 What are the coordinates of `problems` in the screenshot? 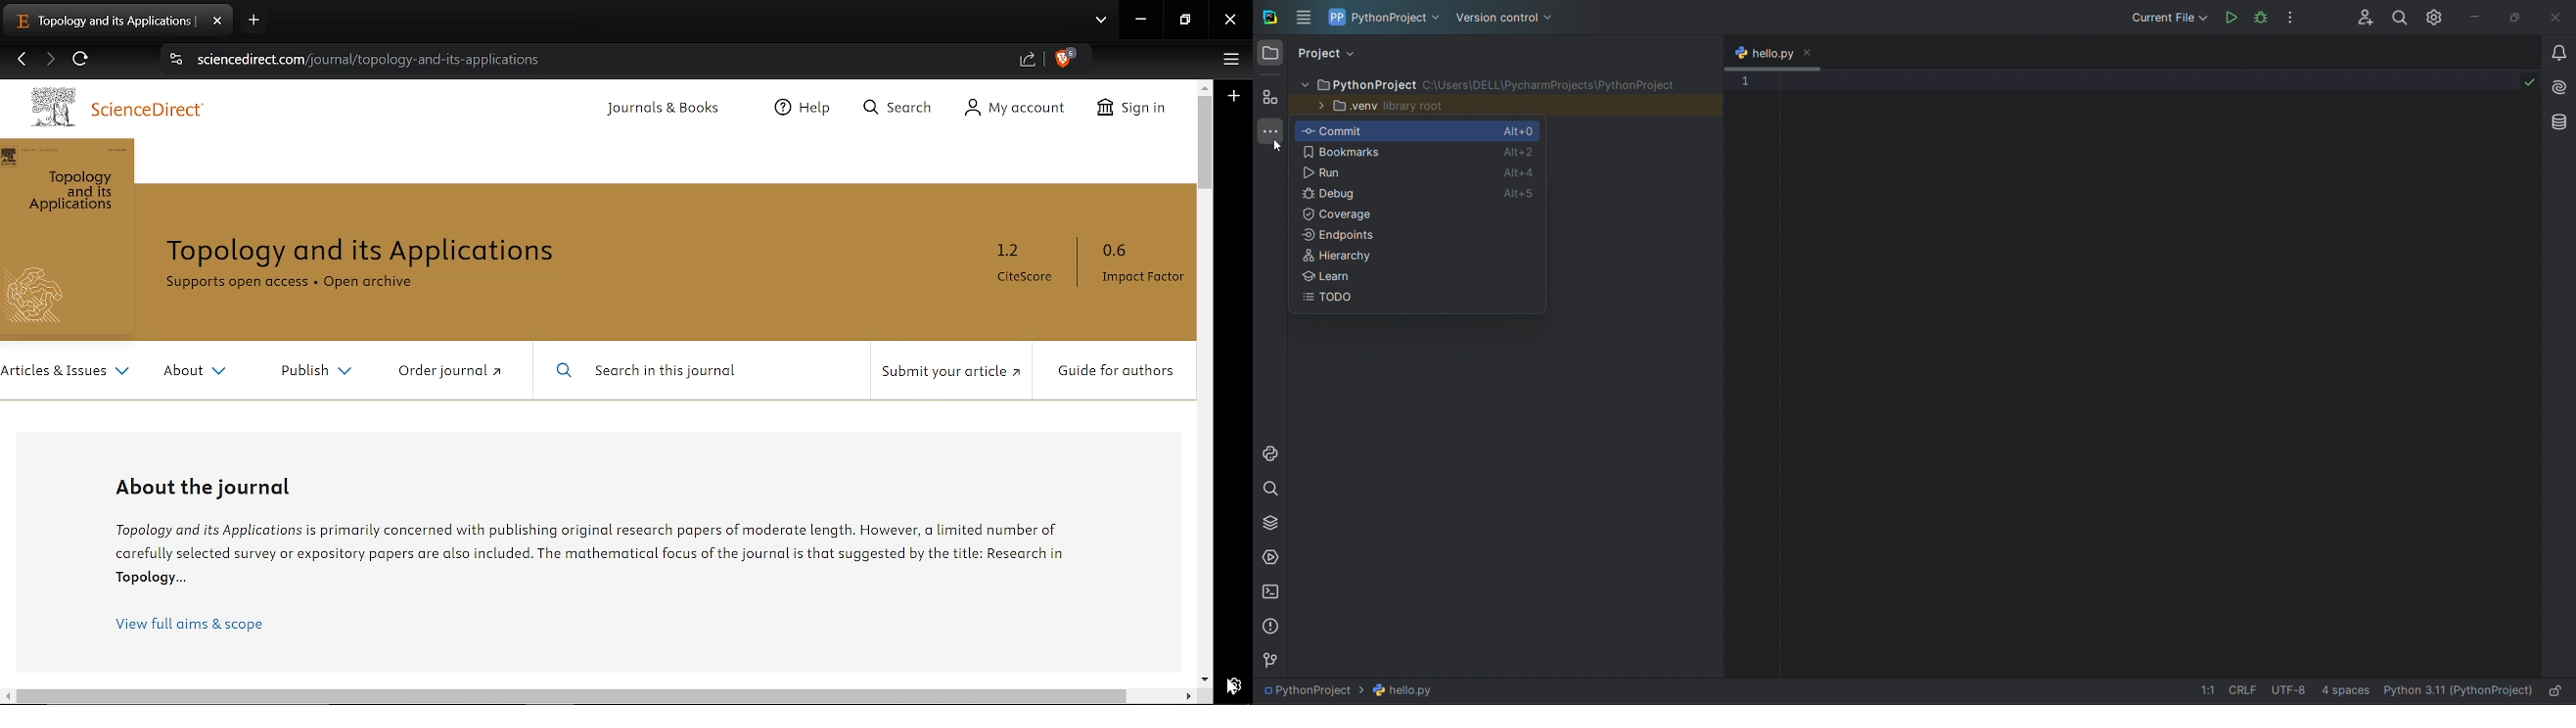 It's located at (1271, 626).